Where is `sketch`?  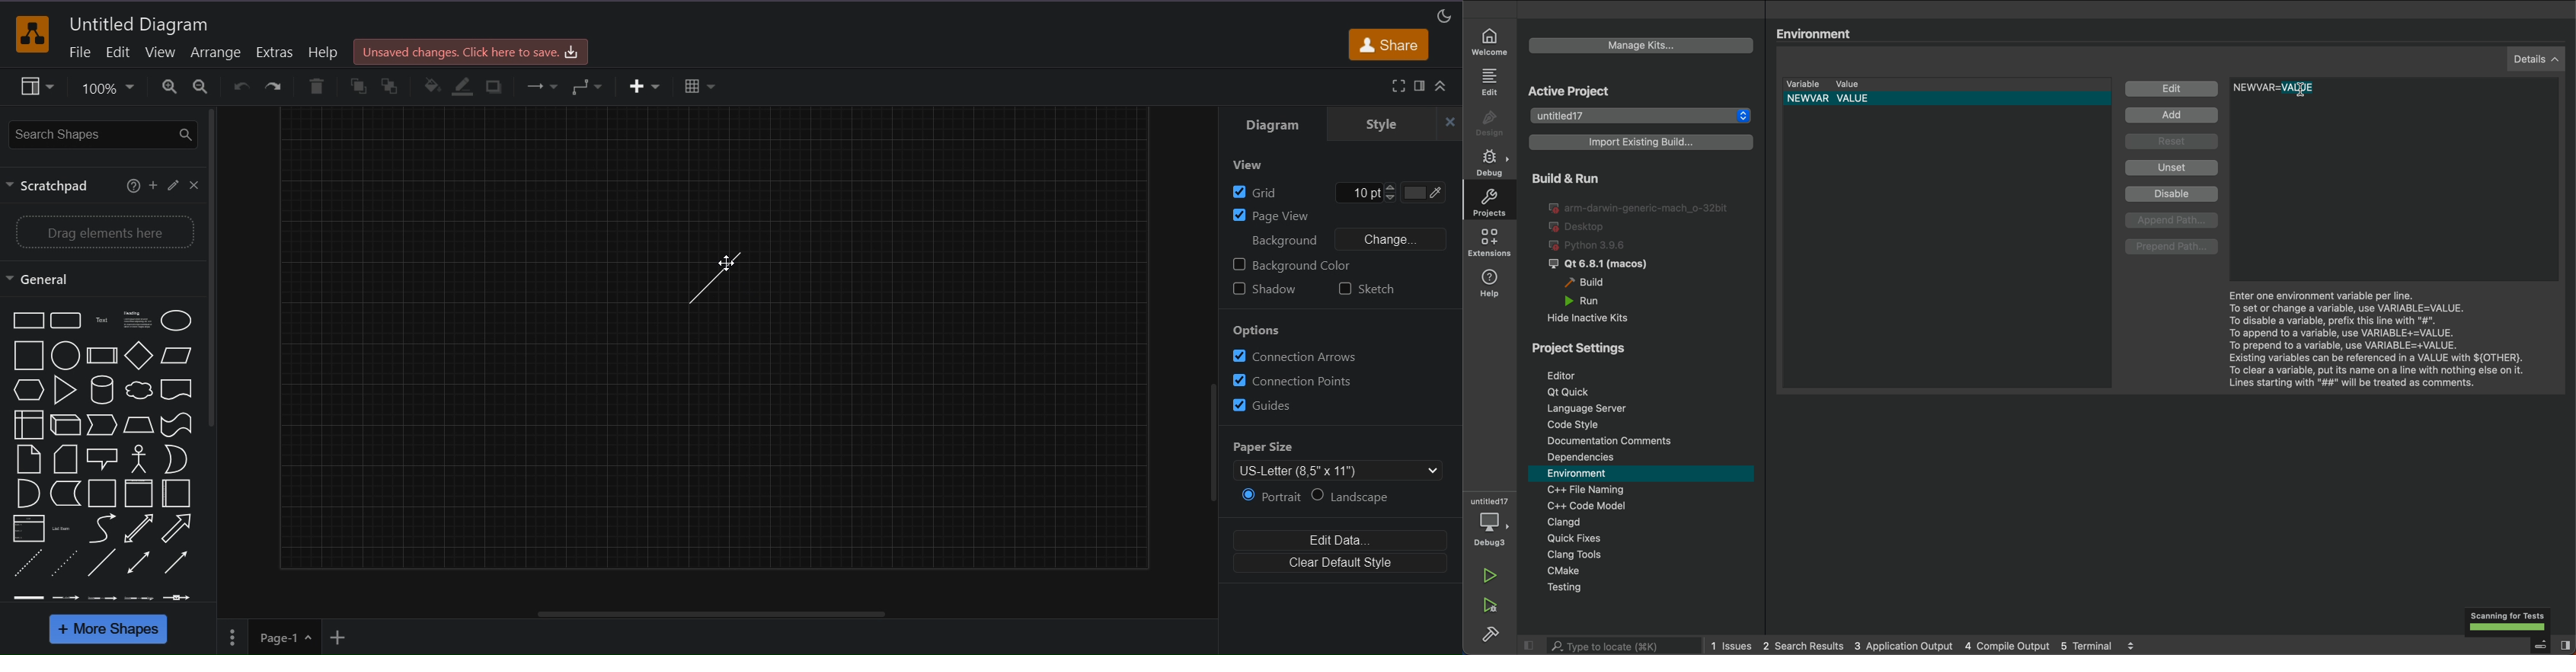 sketch is located at coordinates (1382, 287).